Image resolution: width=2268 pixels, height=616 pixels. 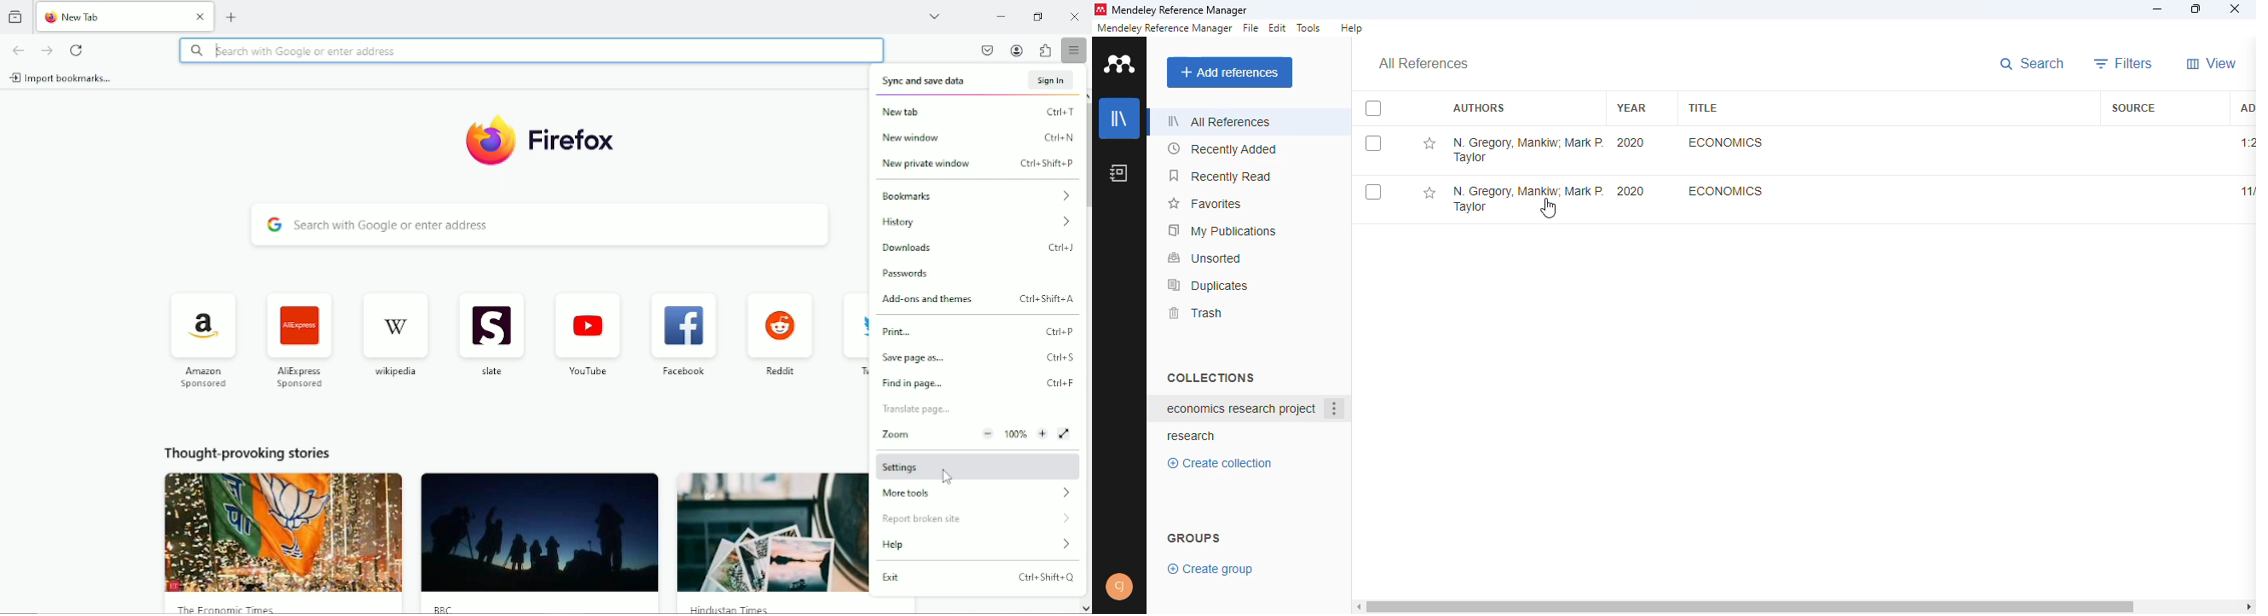 What do you see at coordinates (2125, 63) in the screenshot?
I see `filters` at bounding box center [2125, 63].